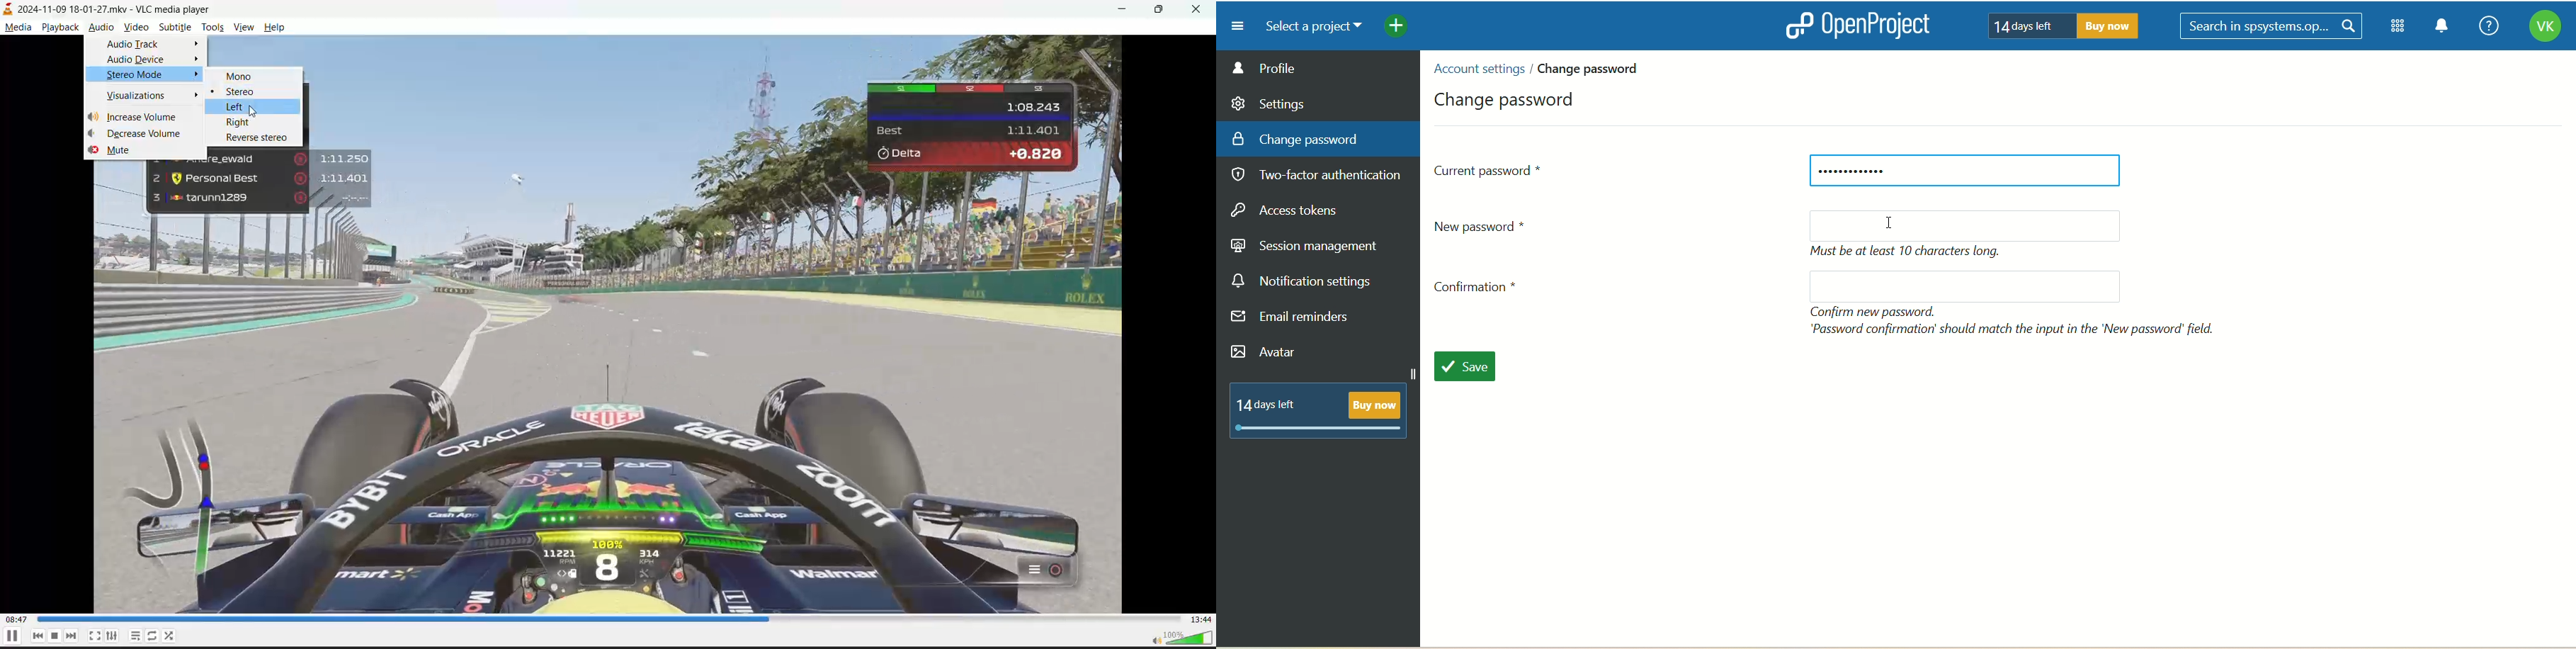 The image size is (2576, 672). Describe the element at coordinates (2058, 25) in the screenshot. I see `text` at that location.